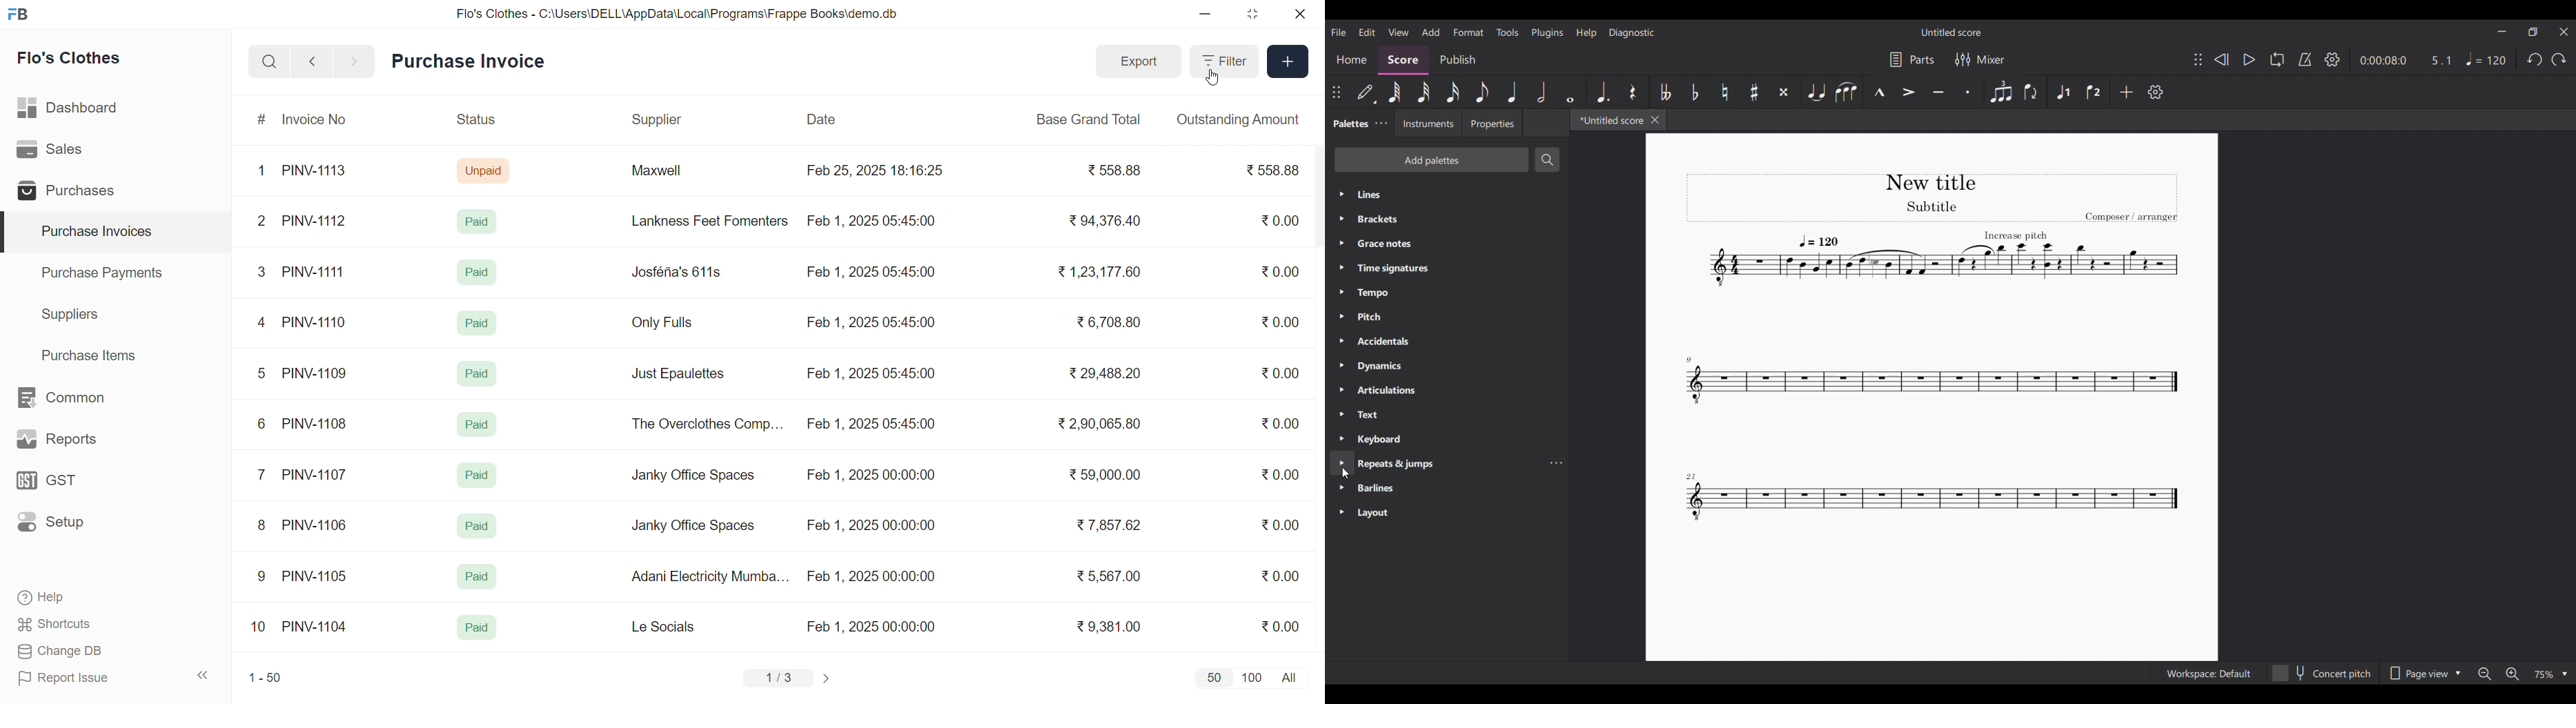 Image resolution: width=2576 pixels, height=728 pixels. I want to click on ₹0.00, so click(1272, 373).